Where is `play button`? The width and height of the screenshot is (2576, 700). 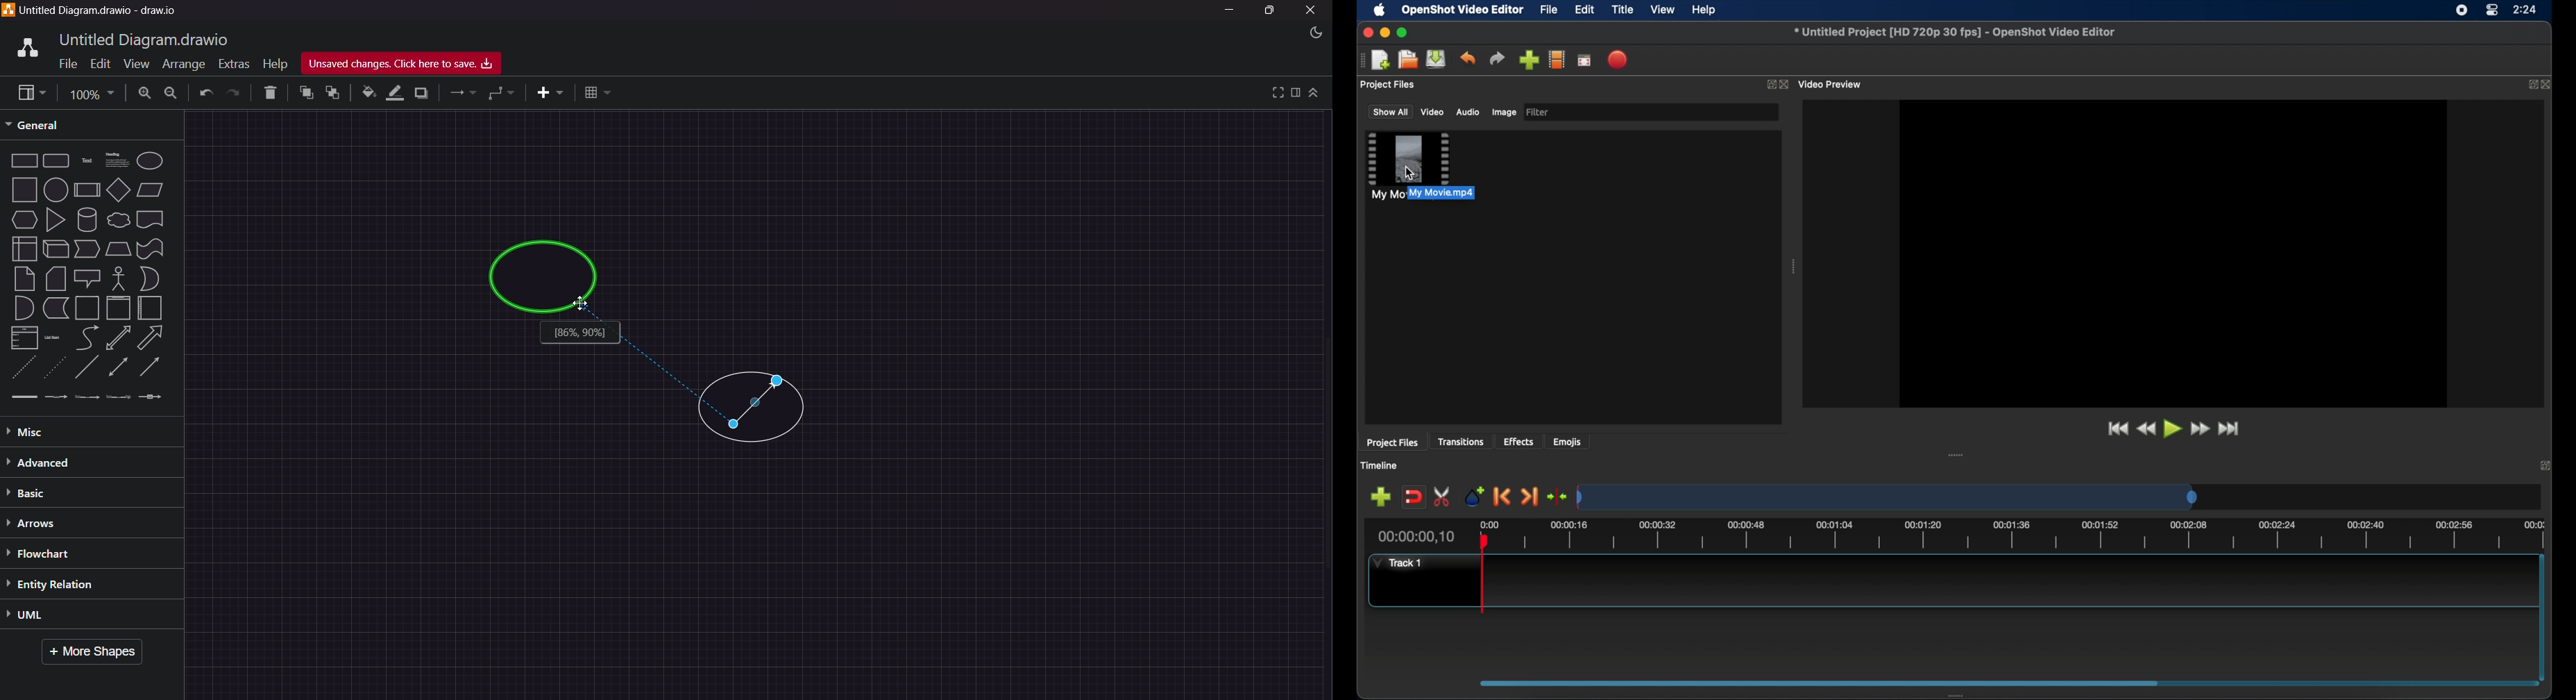
play button is located at coordinates (2172, 429).